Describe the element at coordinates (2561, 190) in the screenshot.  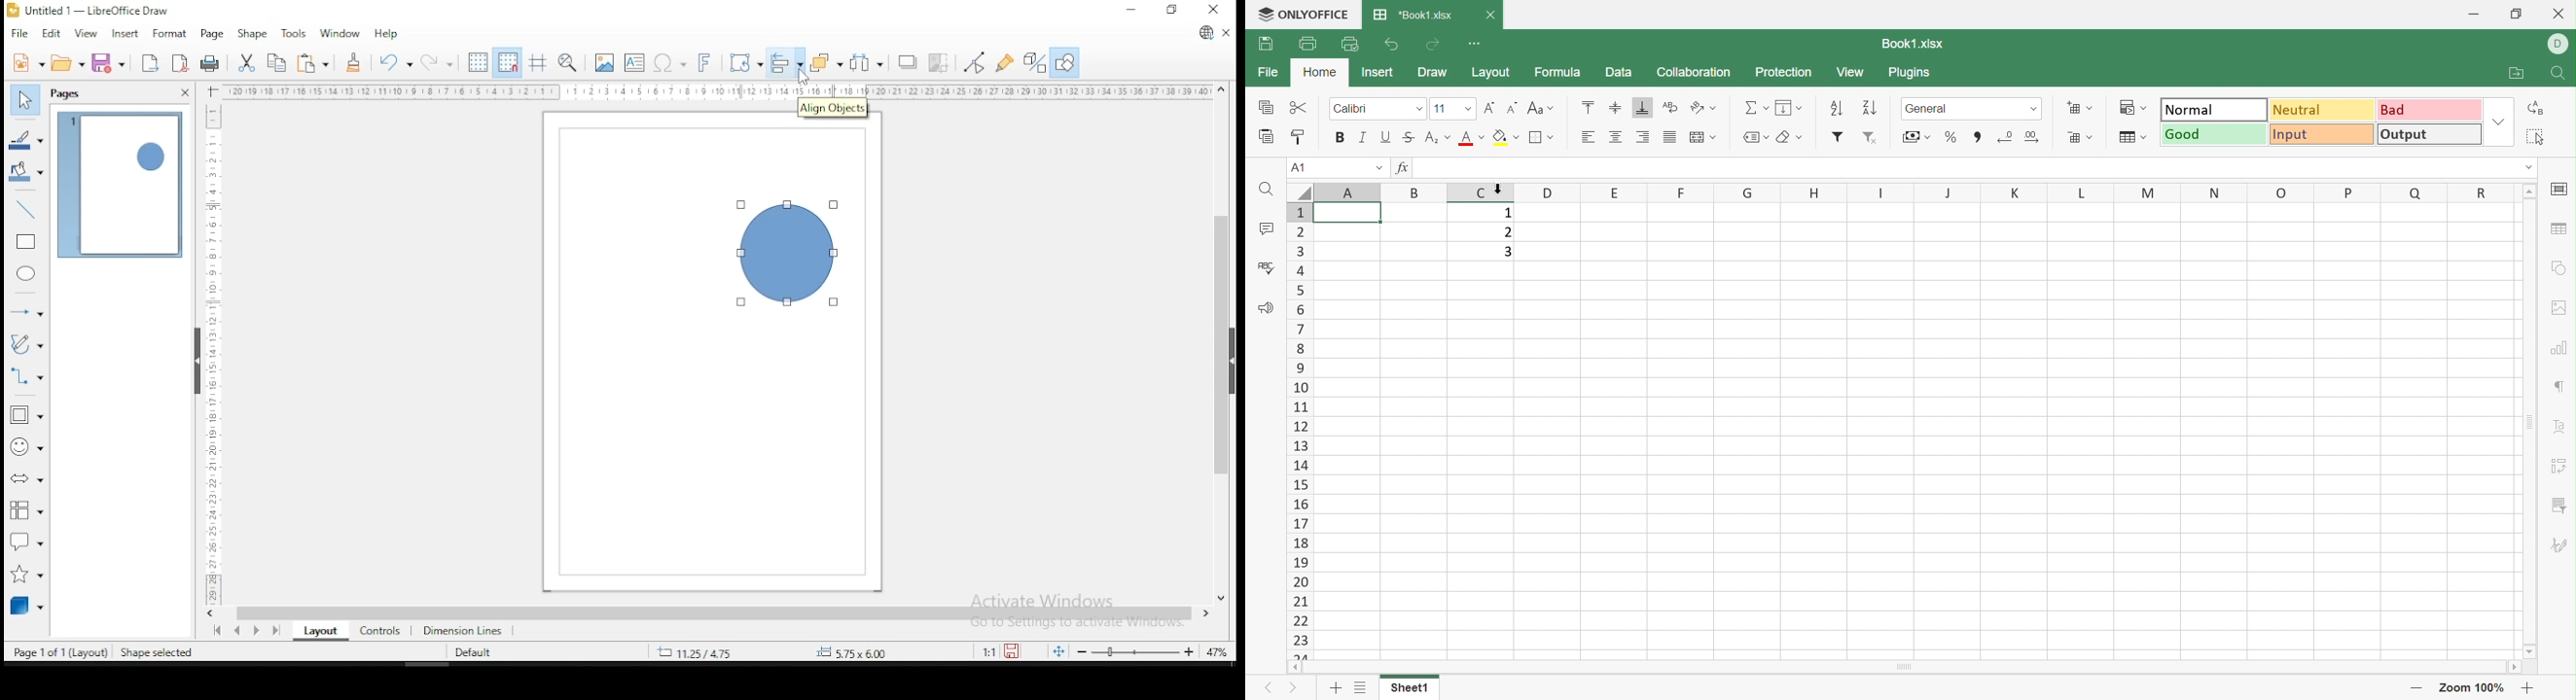
I see `Slide settings` at that location.